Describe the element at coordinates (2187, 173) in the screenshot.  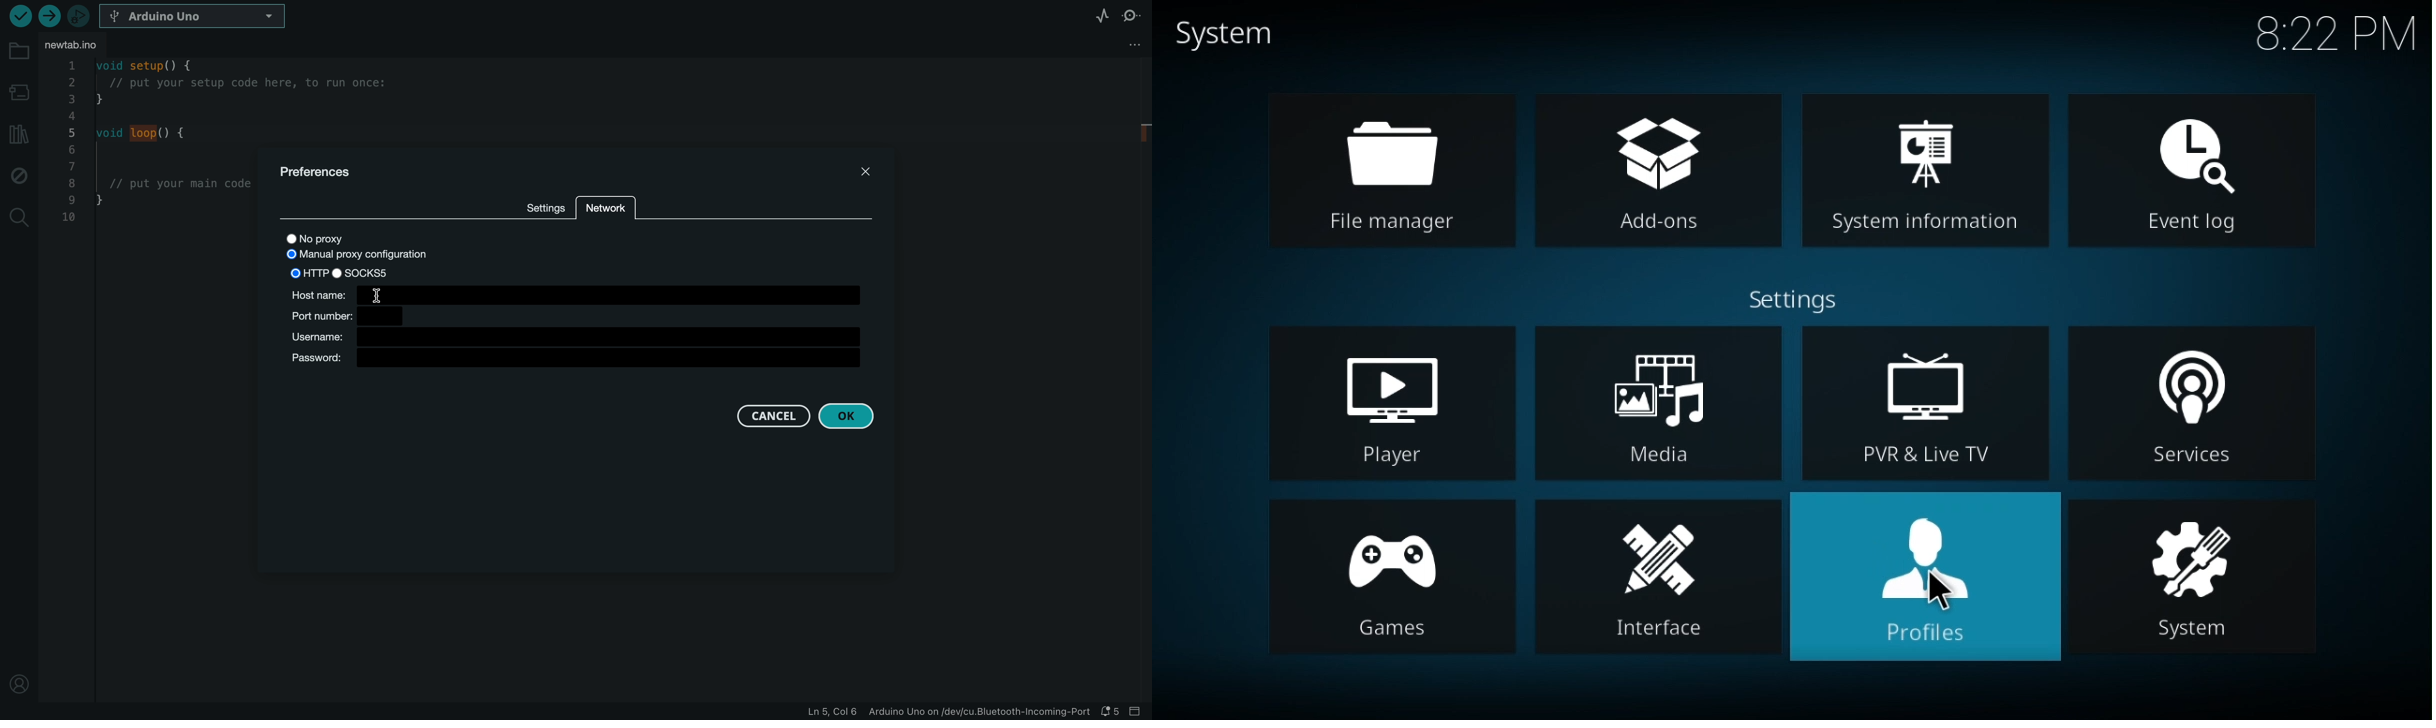
I see `event log` at that location.